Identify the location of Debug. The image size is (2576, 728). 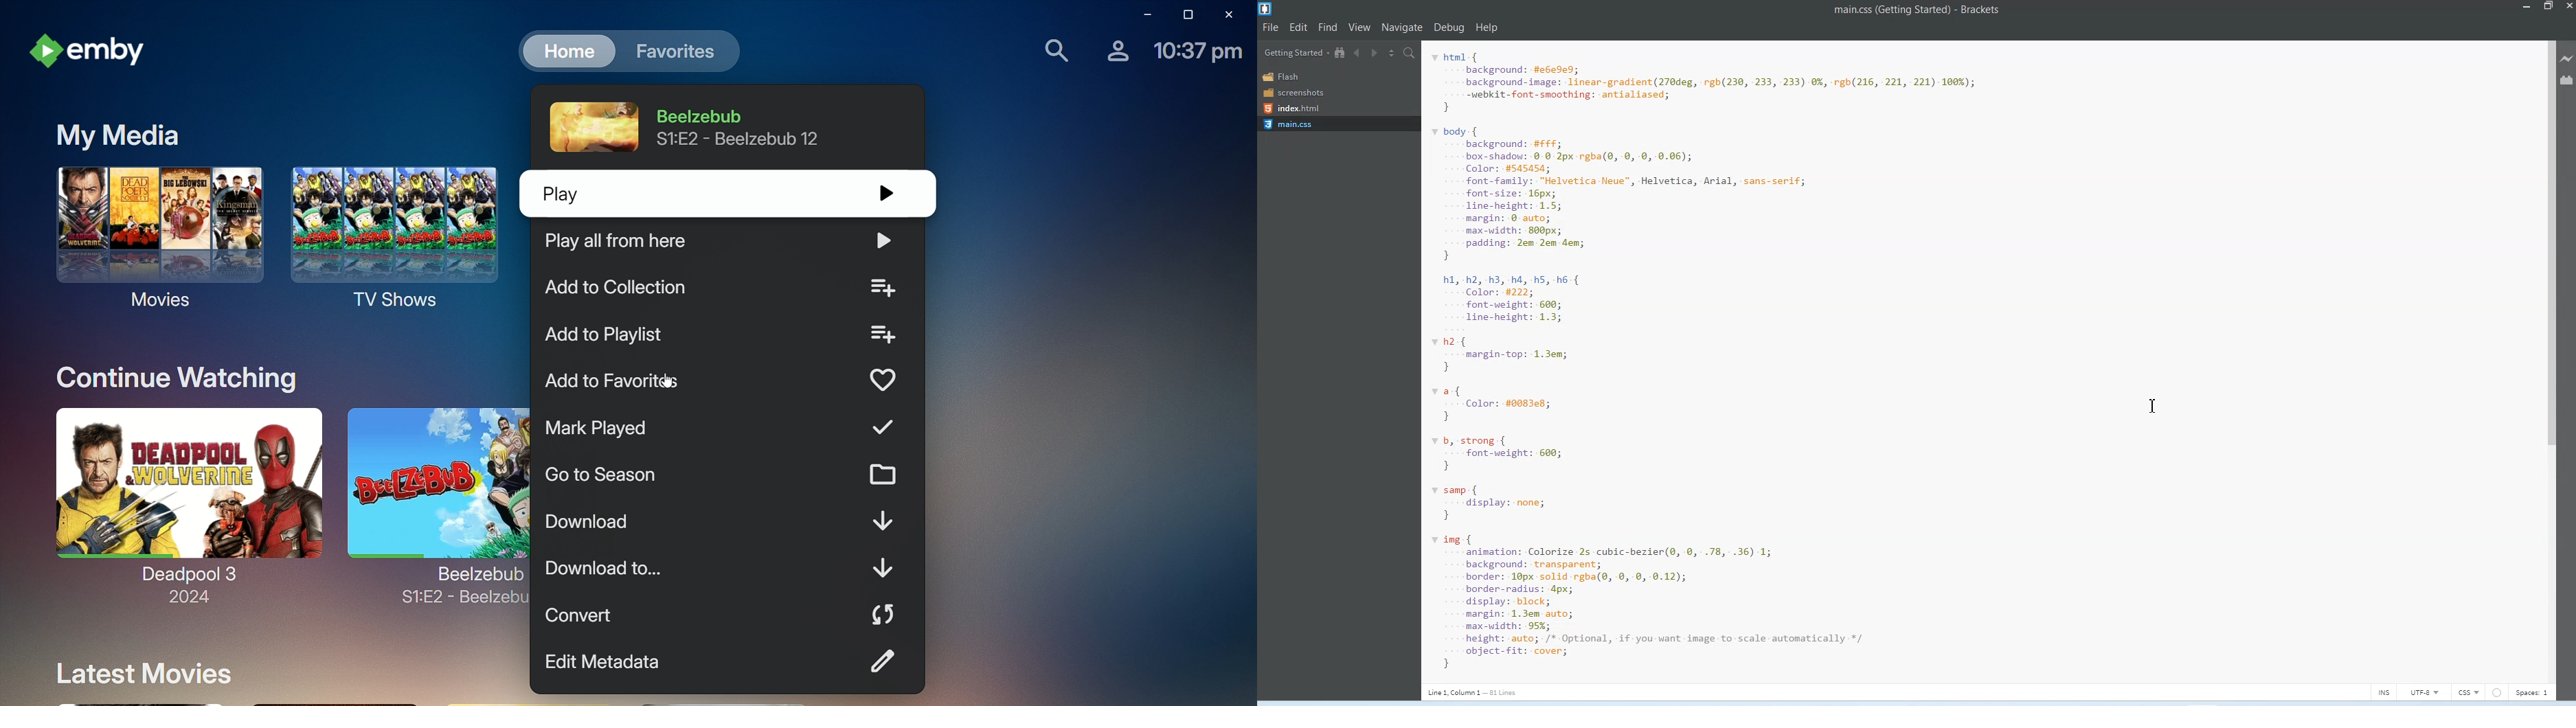
(1450, 29).